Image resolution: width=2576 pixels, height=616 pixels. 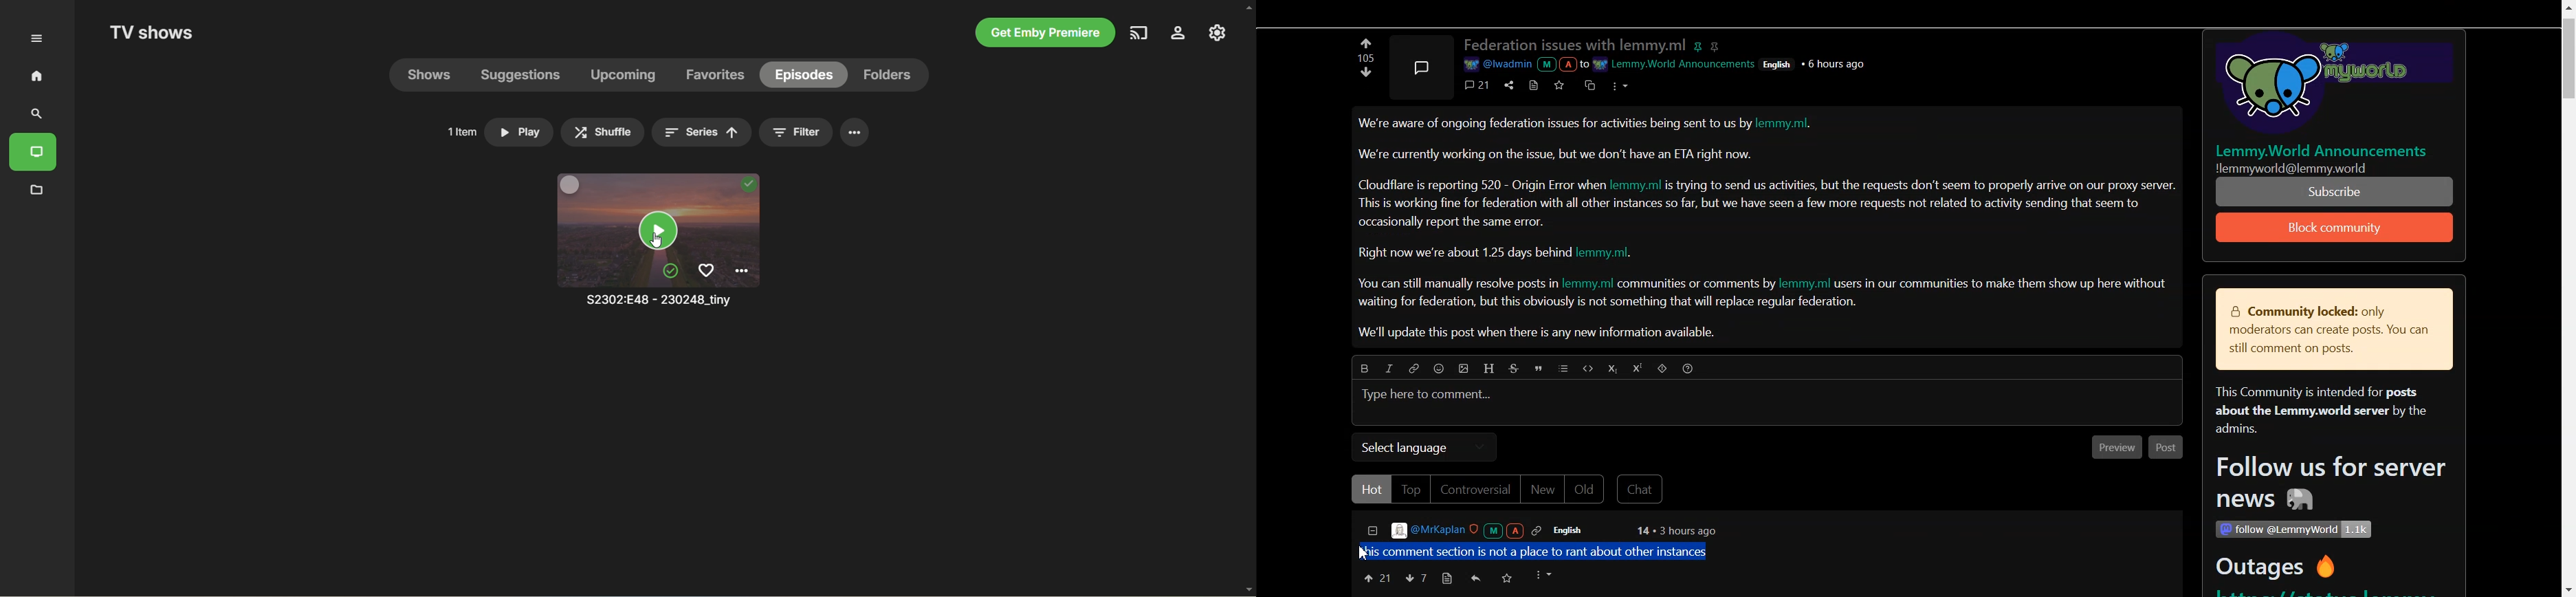 What do you see at coordinates (1611, 369) in the screenshot?
I see `Subscript` at bounding box center [1611, 369].